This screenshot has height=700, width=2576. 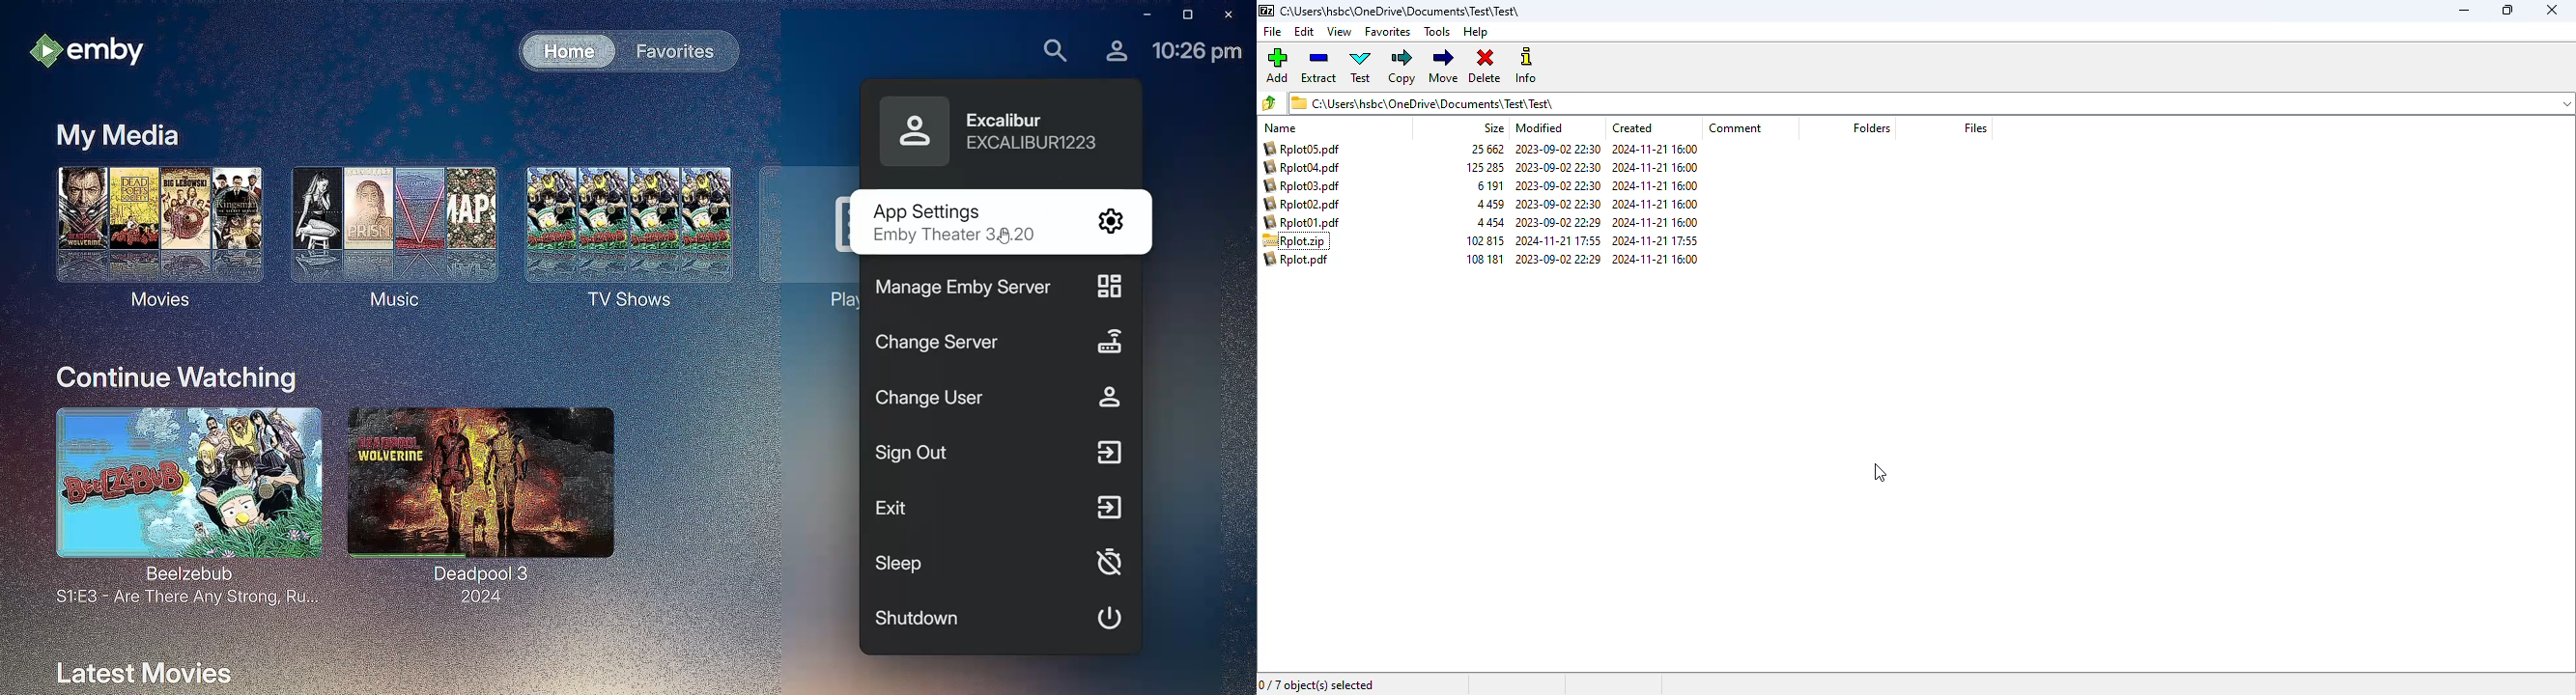 I want to click on Music, so click(x=386, y=234).